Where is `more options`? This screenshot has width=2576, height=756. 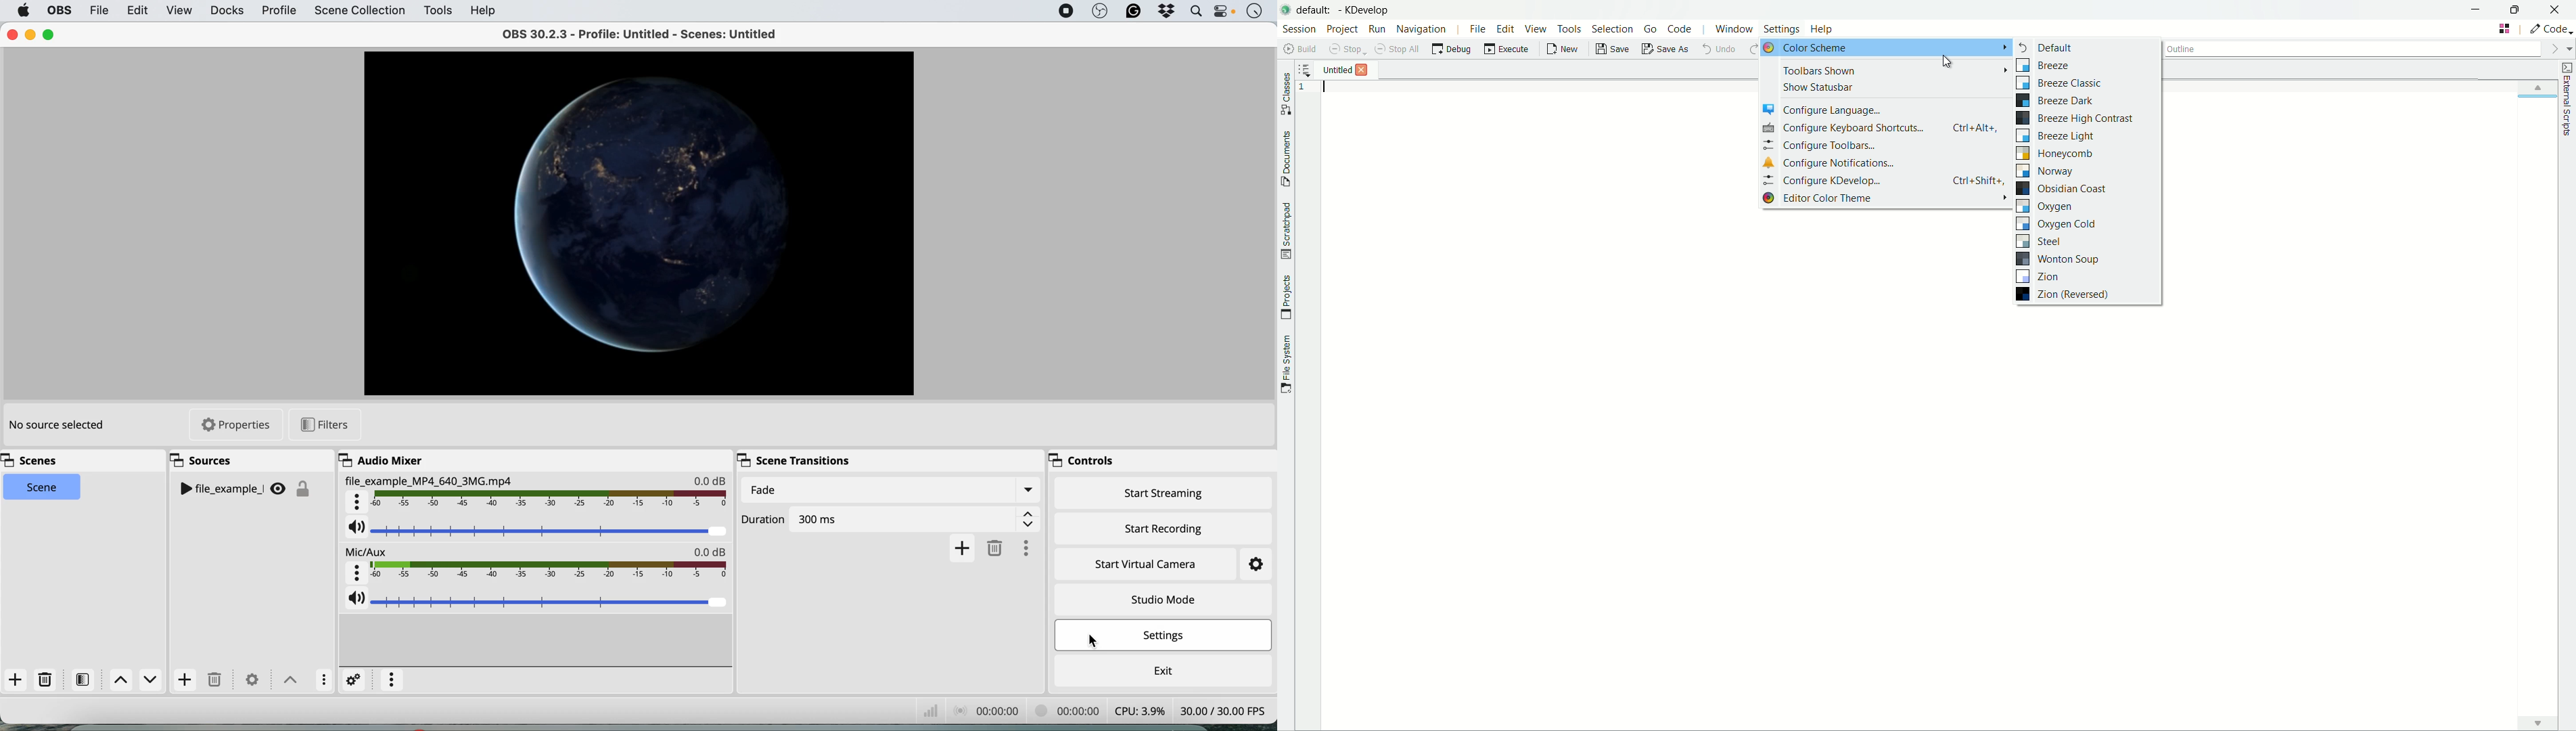
more options is located at coordinates (1032, 546).